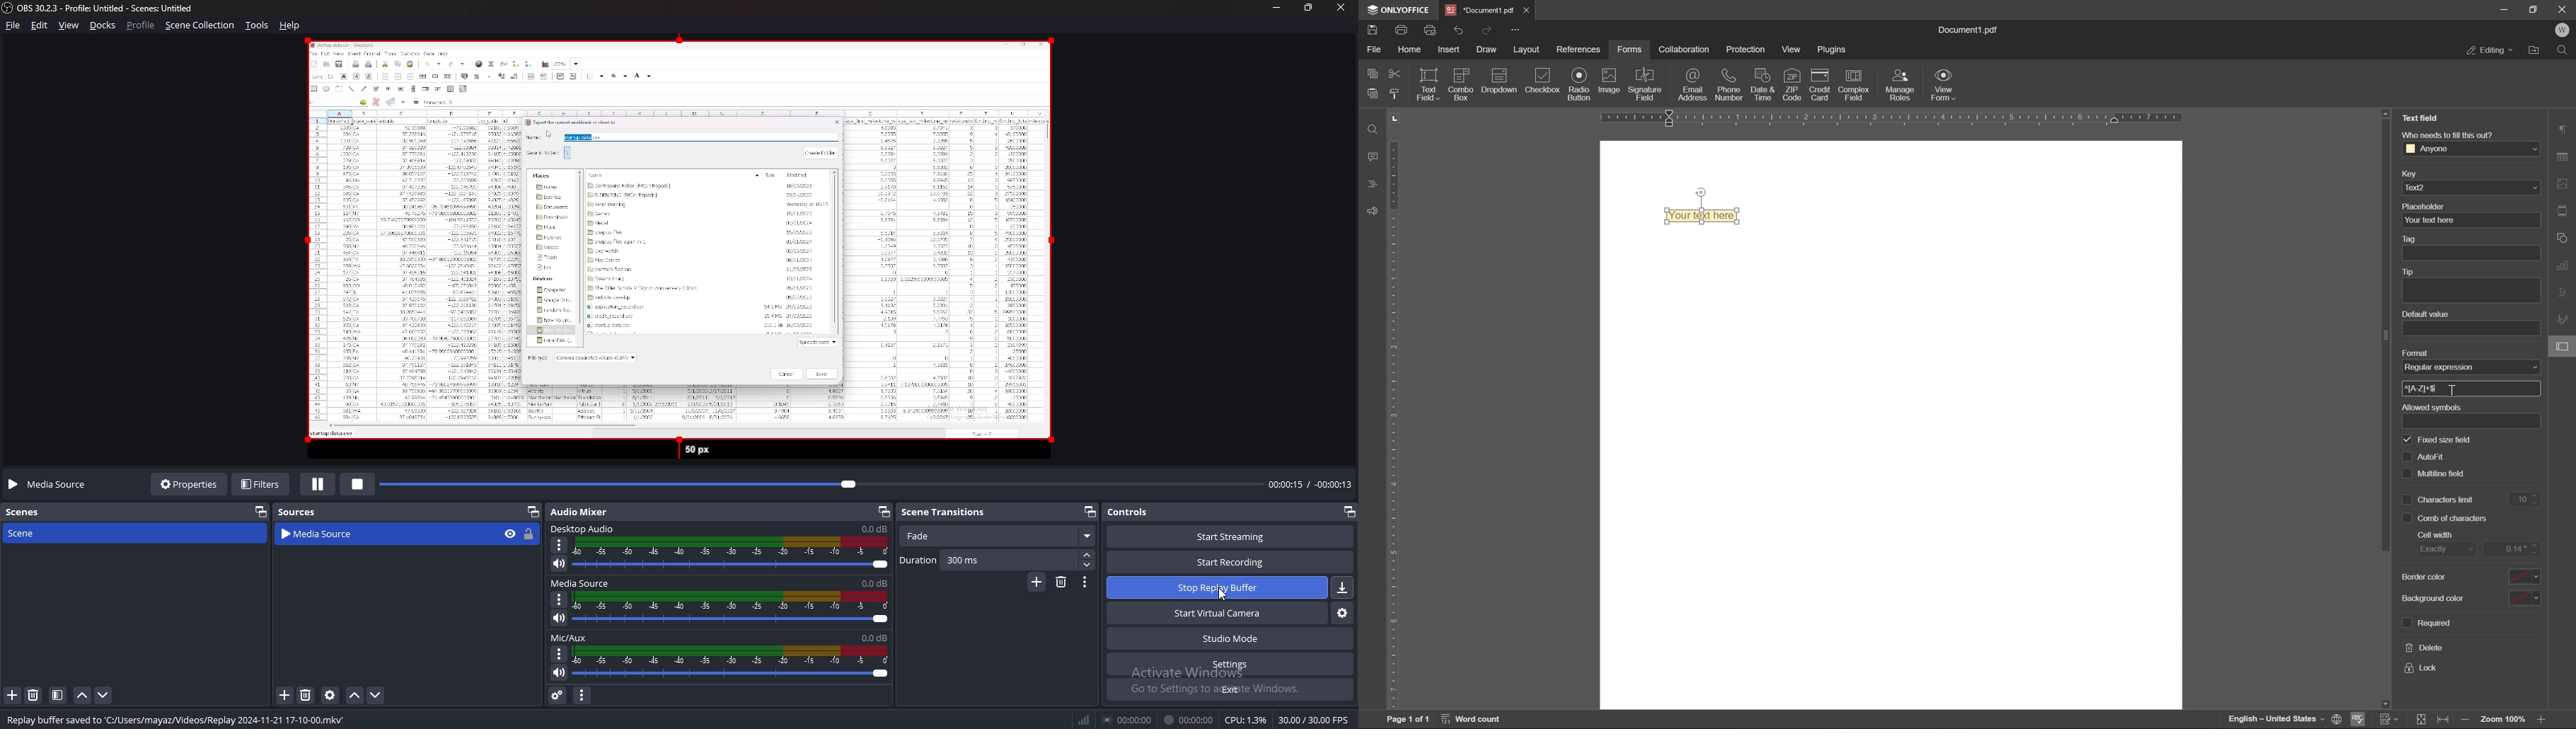 The height and width of the screenshot is (756, 2576). Describe the element at coordinates (821, 485) in the screenshot. I see `seek` at that location.